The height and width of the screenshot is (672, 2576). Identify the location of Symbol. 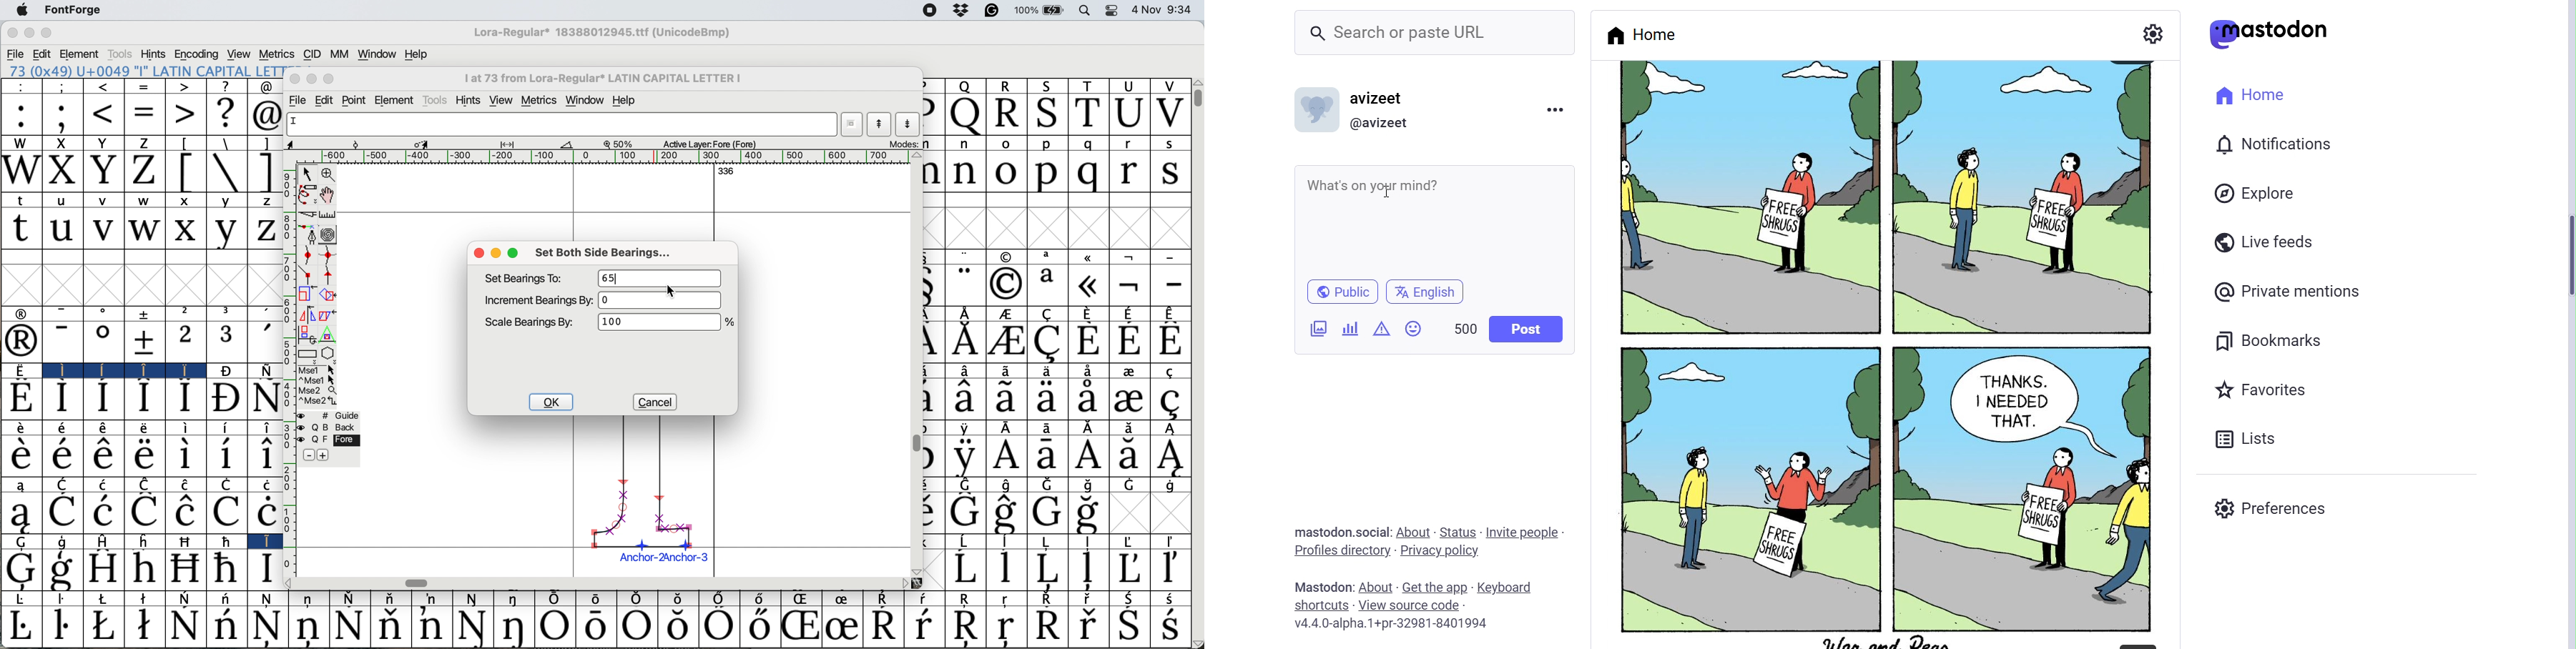
(1172, 485).